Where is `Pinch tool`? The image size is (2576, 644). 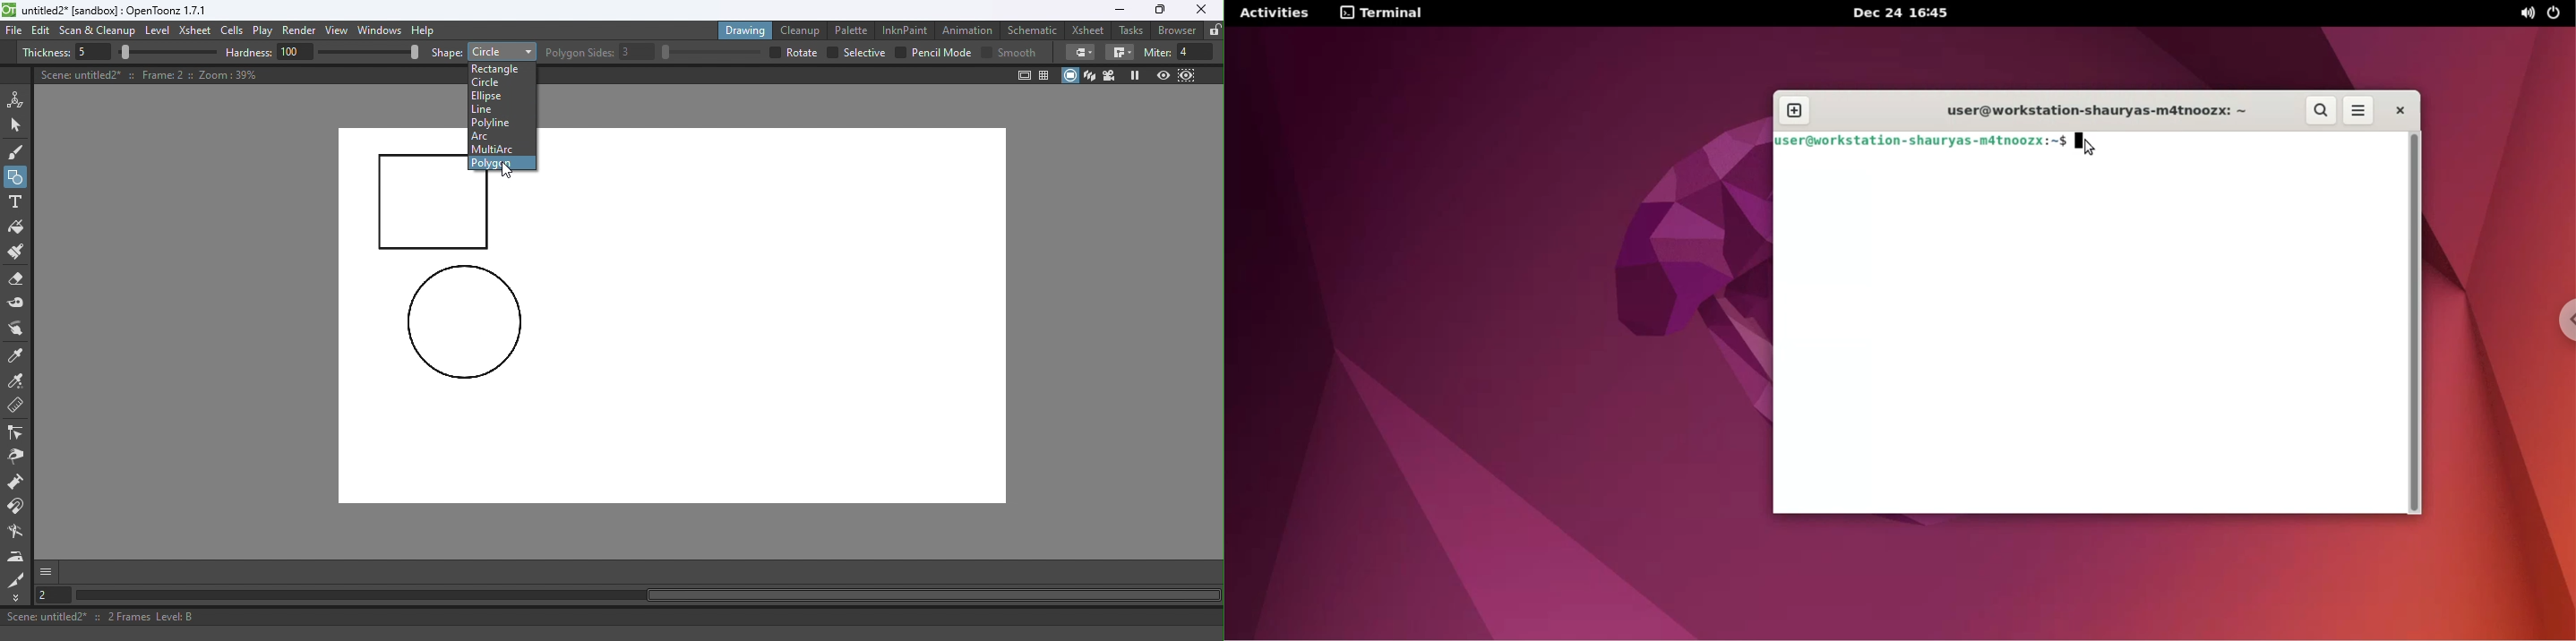
Pinch tool is located at coordinates (15, 459).